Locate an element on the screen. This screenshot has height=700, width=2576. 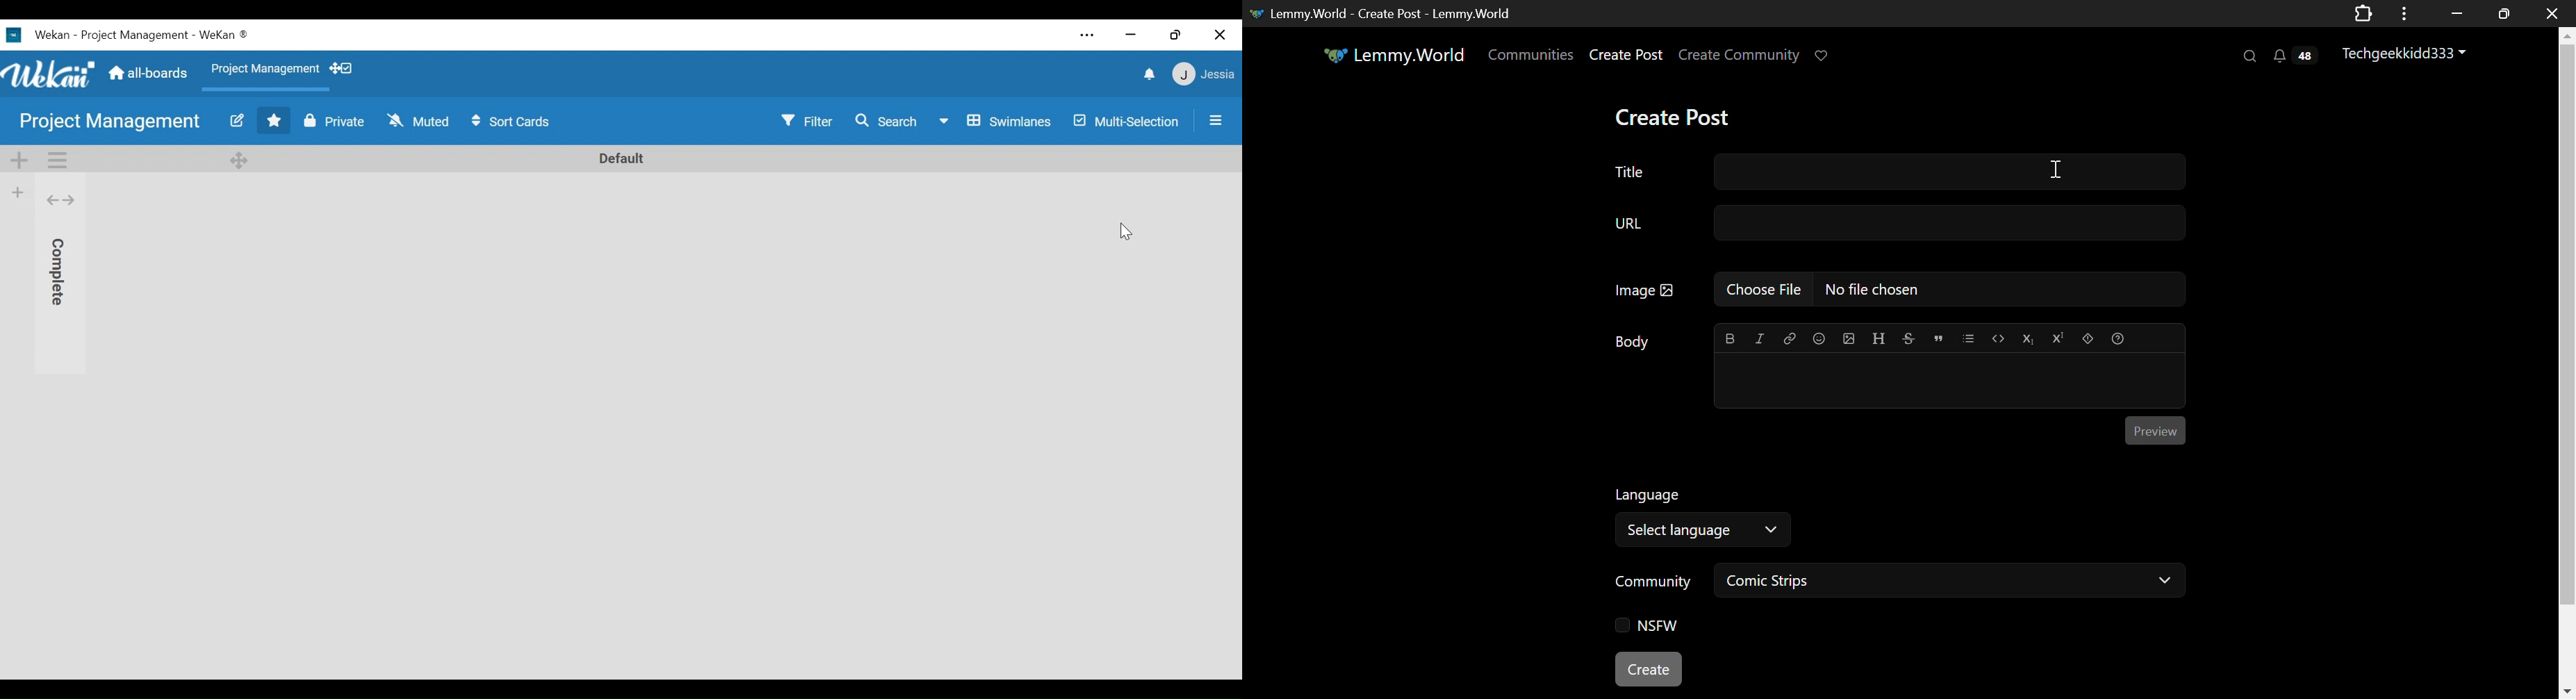
Settings and more is located at coordinates (1087, 35).